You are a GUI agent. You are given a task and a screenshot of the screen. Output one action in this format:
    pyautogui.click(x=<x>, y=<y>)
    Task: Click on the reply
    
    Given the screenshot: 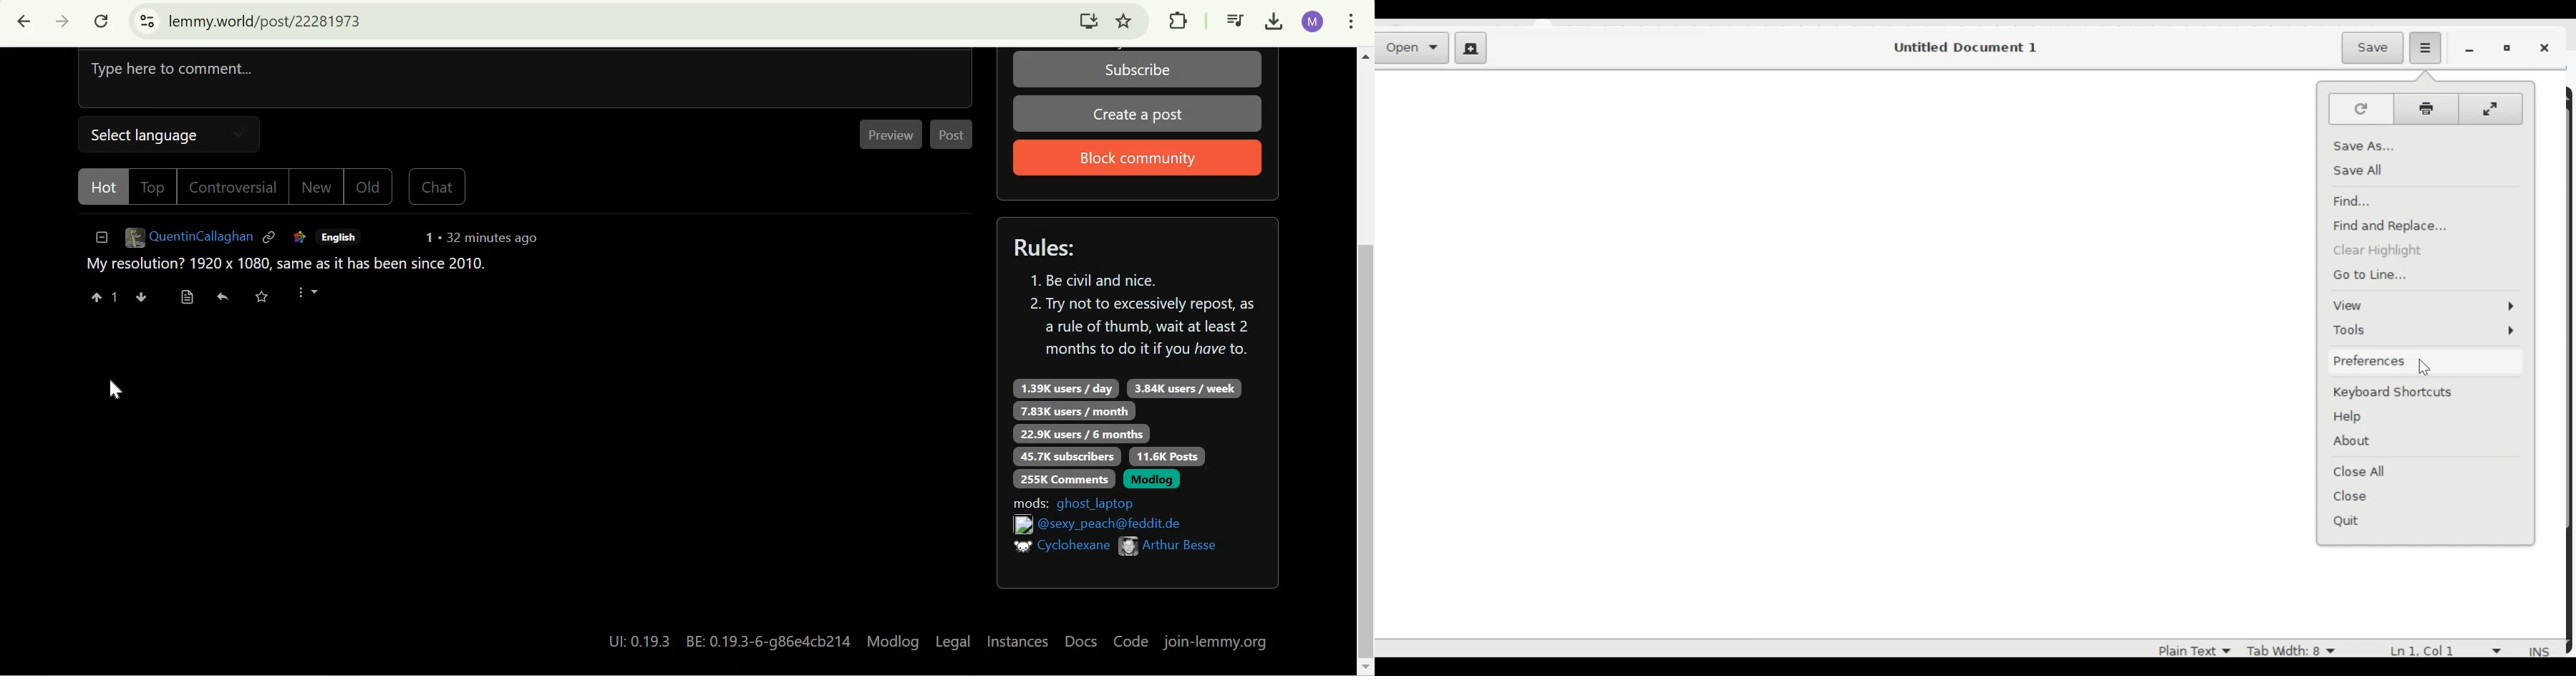 What is the action you would take?
    pyautogui.click(x=227, y=301)
    